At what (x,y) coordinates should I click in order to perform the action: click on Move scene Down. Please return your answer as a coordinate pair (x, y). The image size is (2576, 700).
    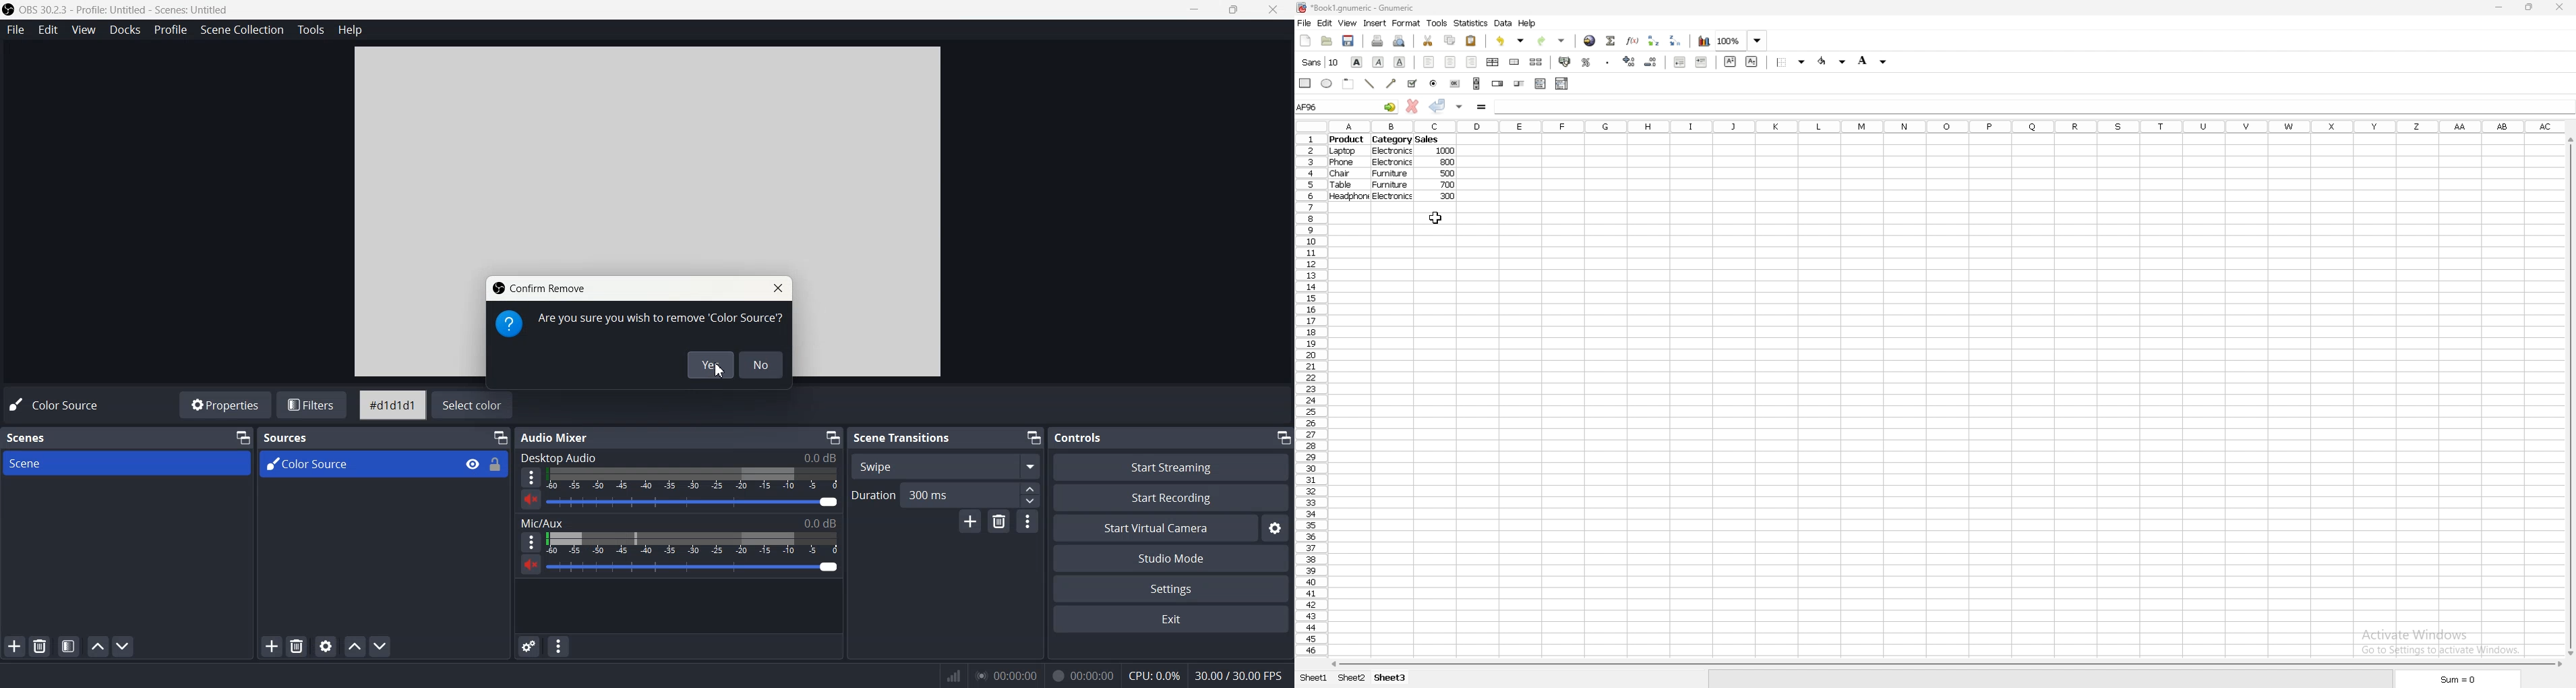
    Looking at the image, I should click on (125, 646).